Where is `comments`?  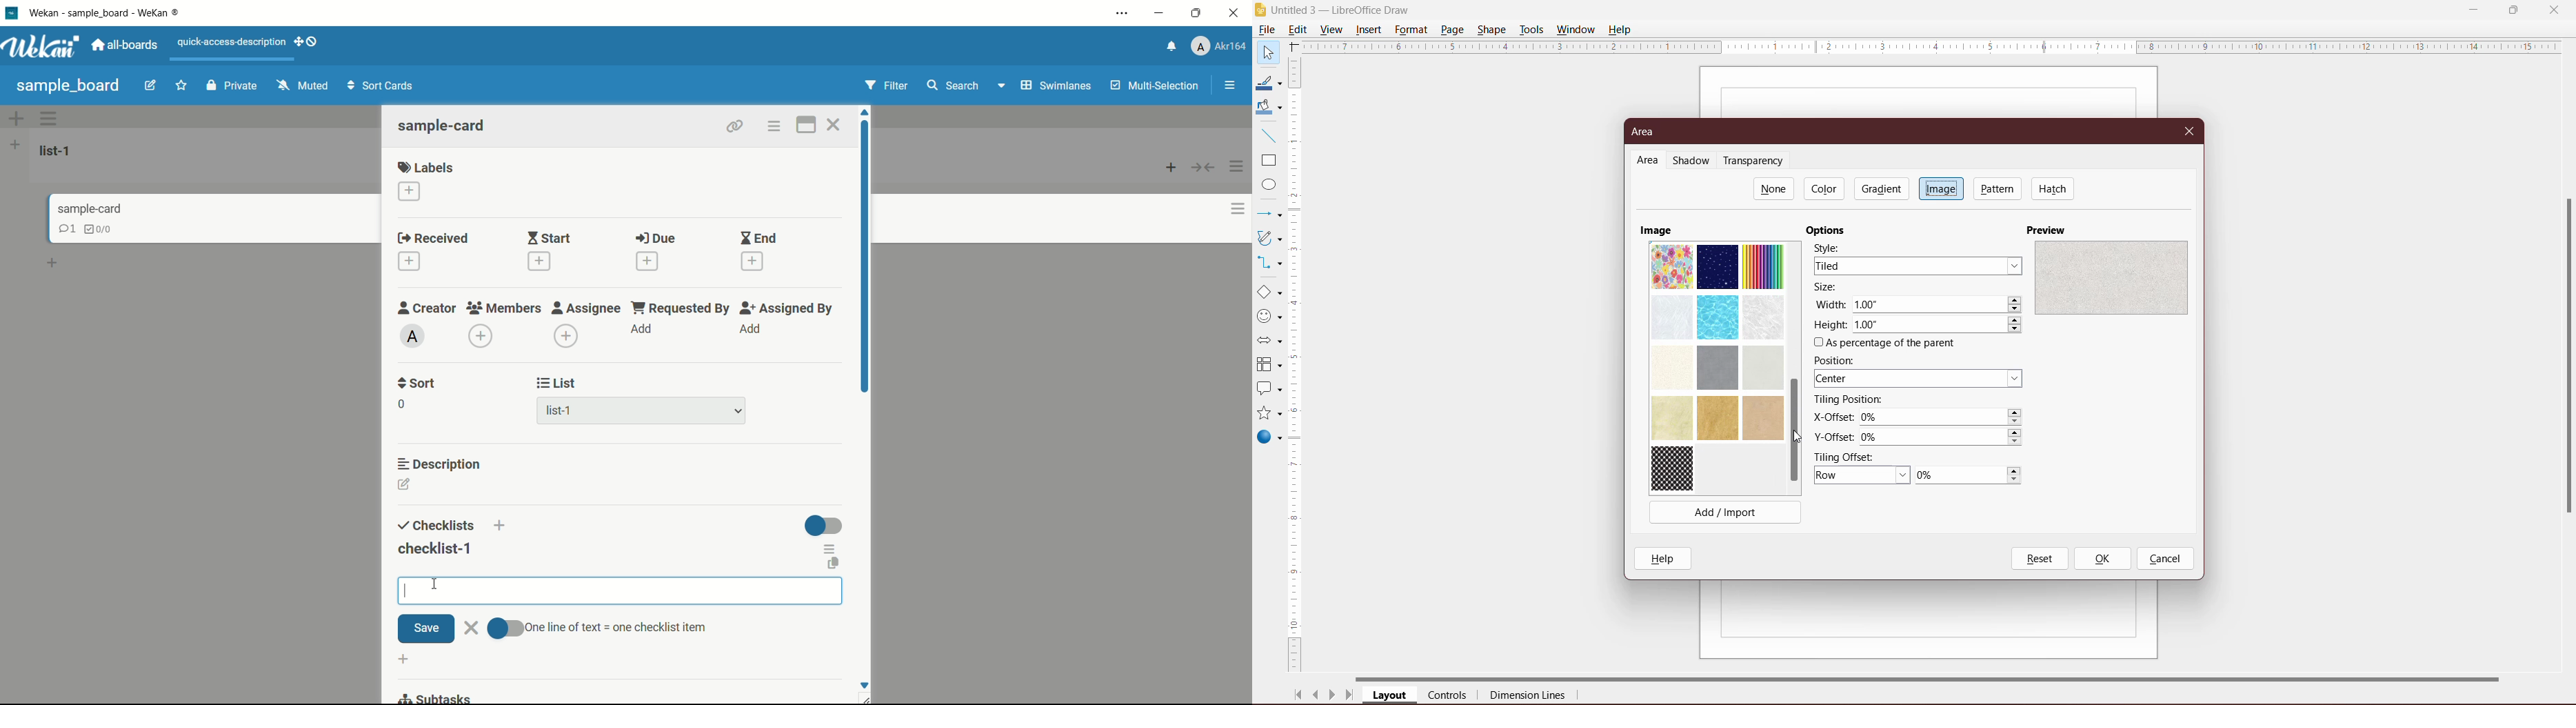
comments is located at coordinates (66, 230).